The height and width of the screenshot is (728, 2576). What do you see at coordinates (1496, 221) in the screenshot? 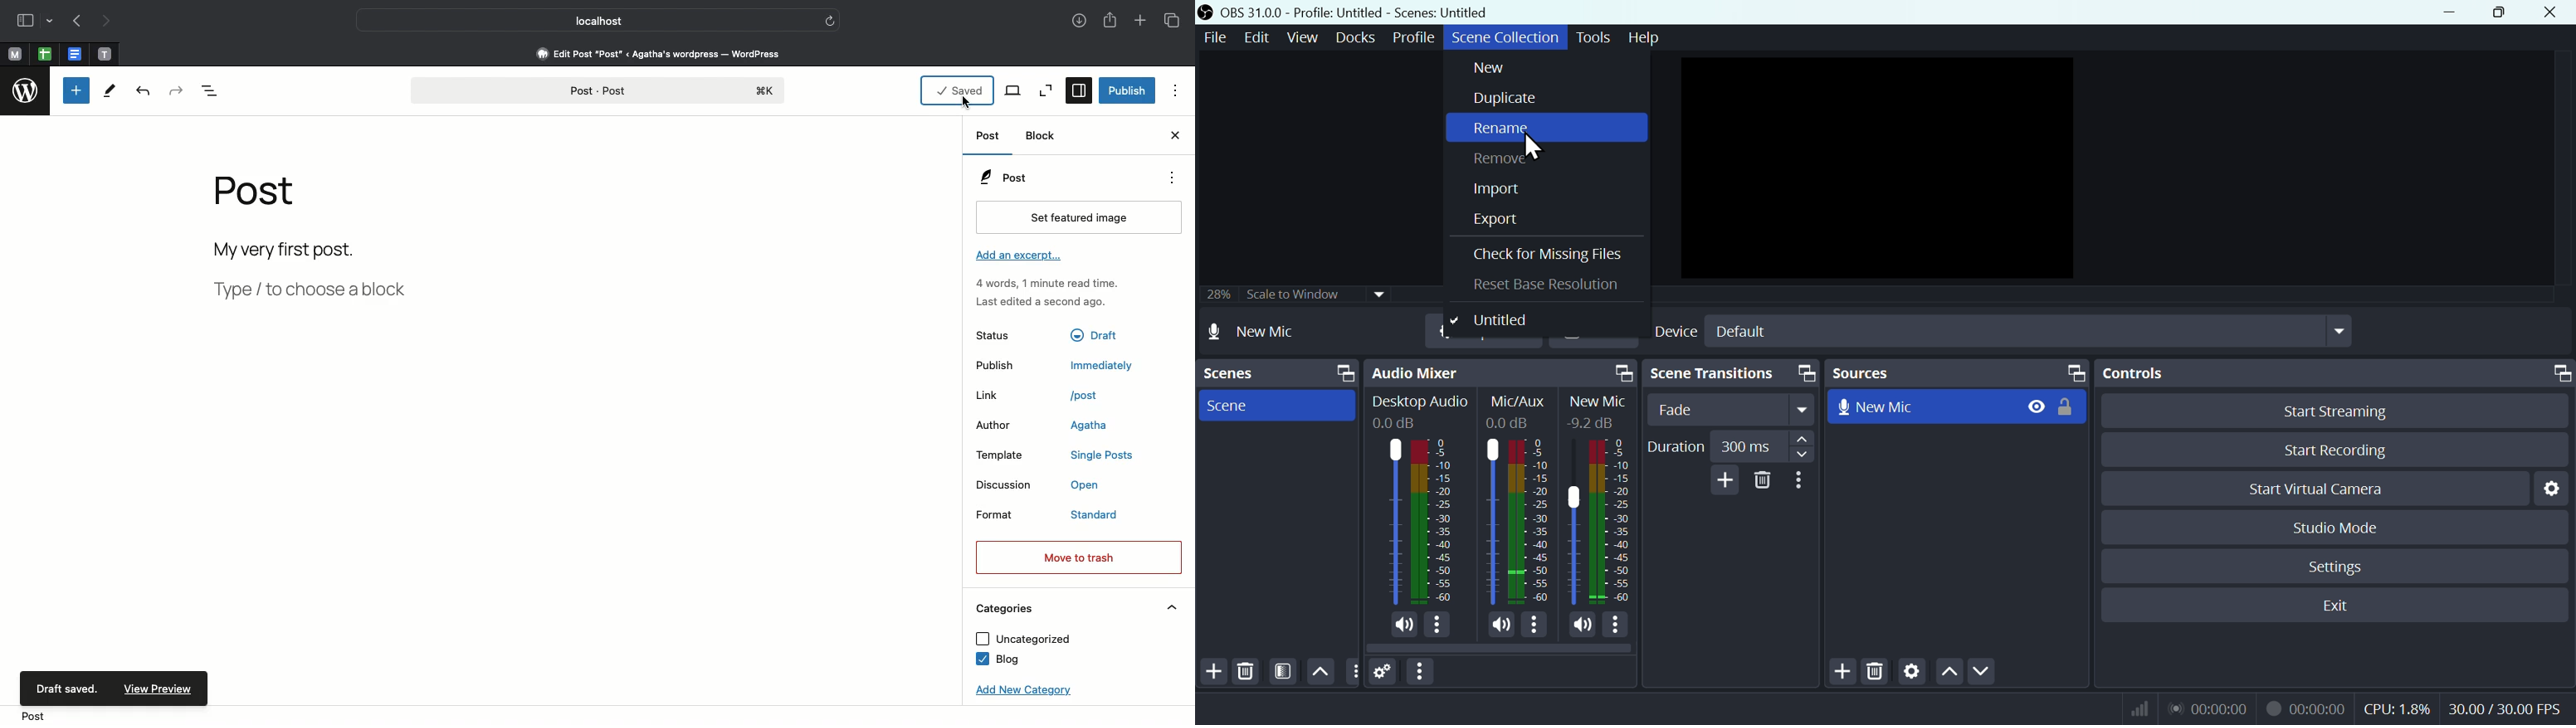
I see `Export` at bounding box center [1496, 221].